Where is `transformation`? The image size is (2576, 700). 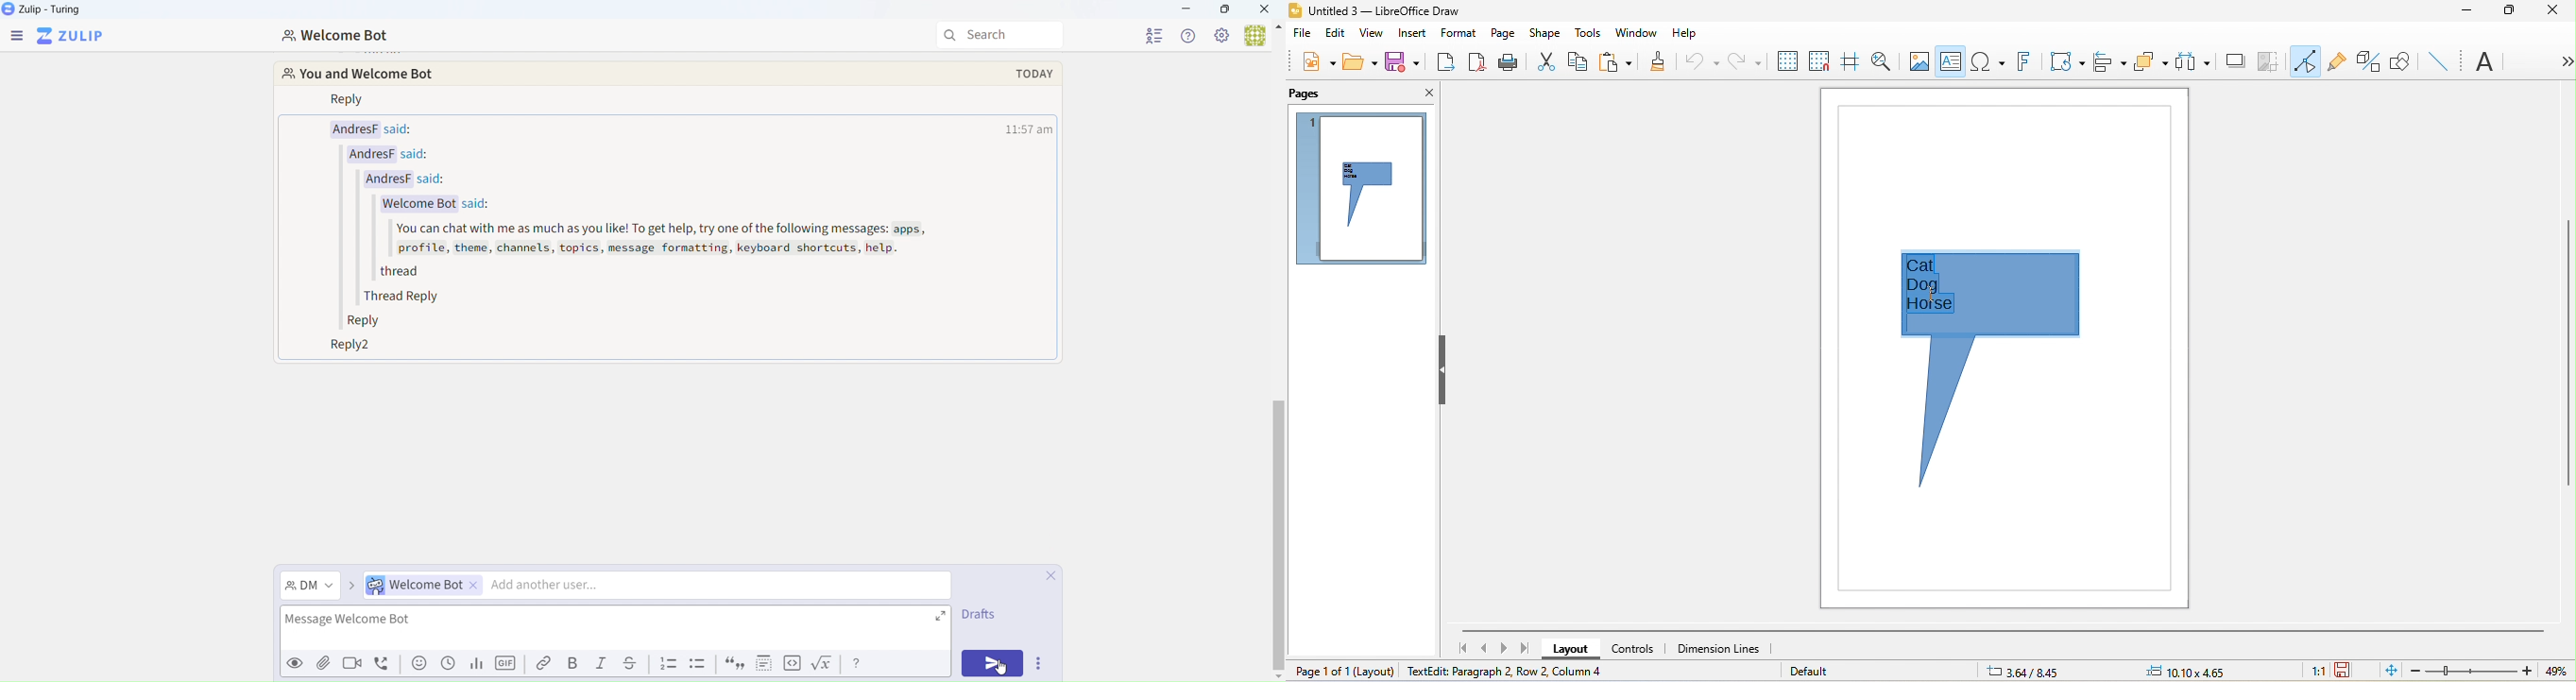 transformation is located at coordinates (2067, 64).